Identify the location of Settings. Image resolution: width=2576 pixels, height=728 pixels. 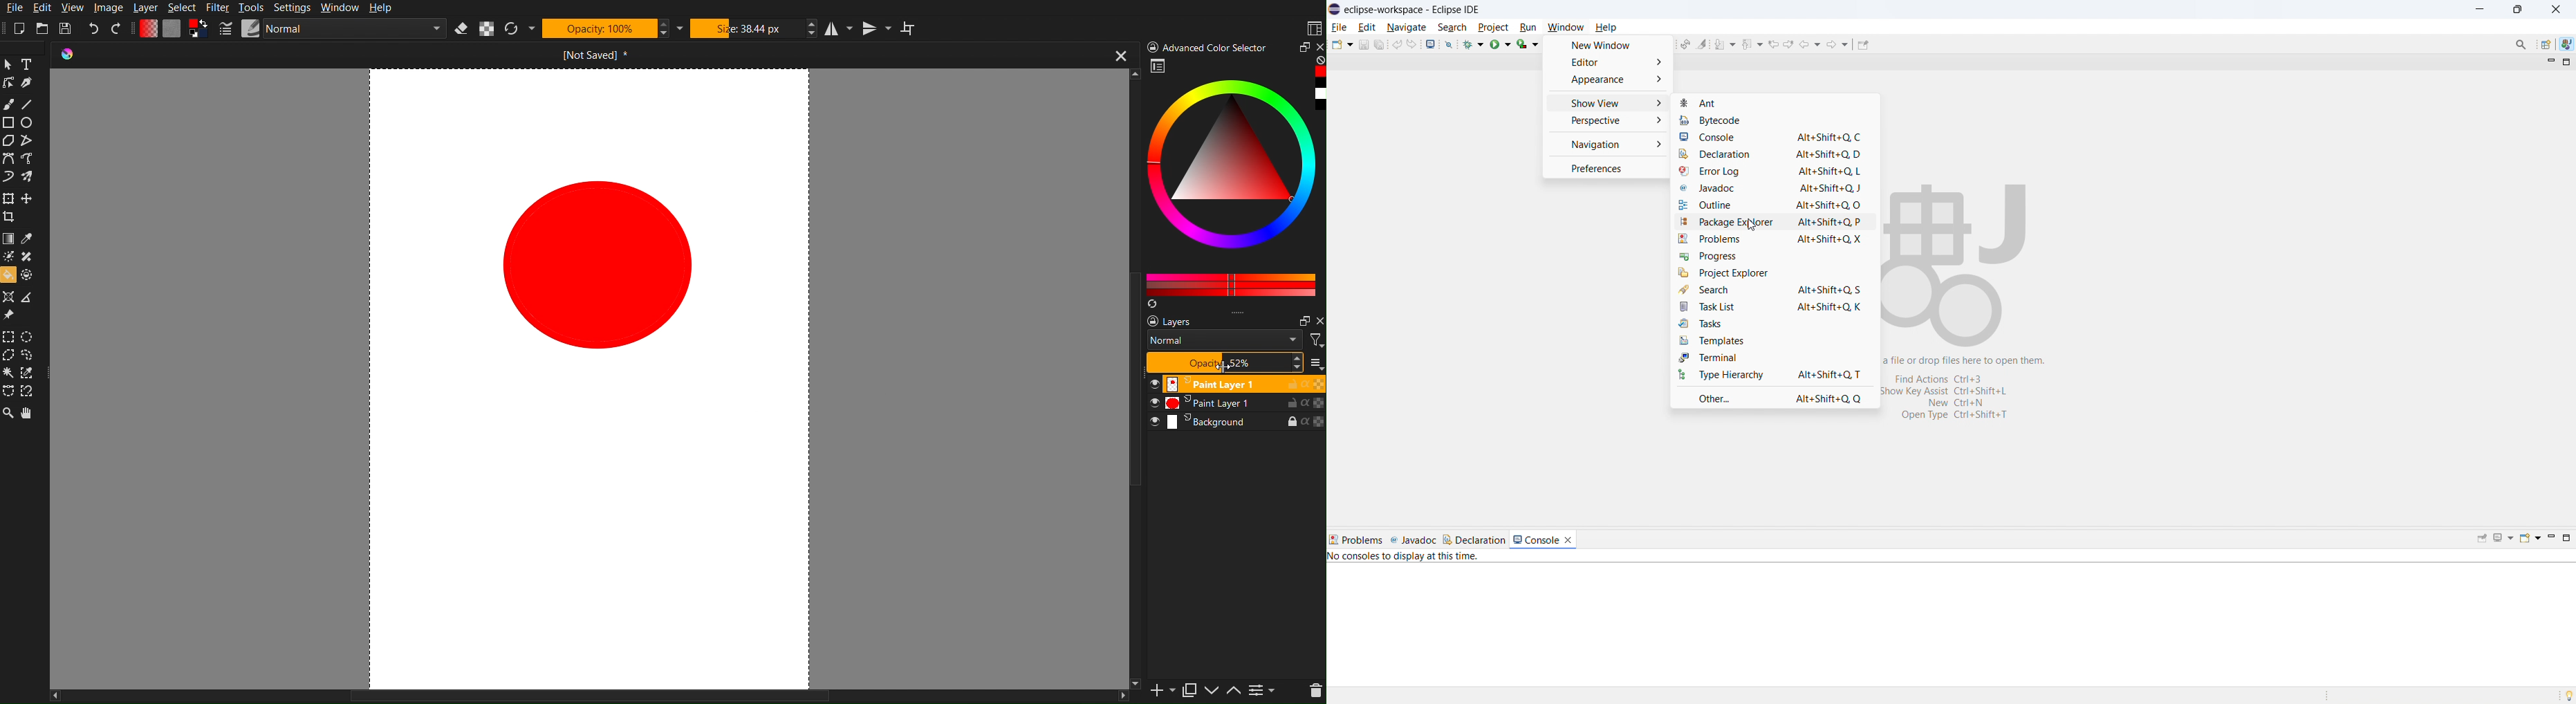
(293, 8).